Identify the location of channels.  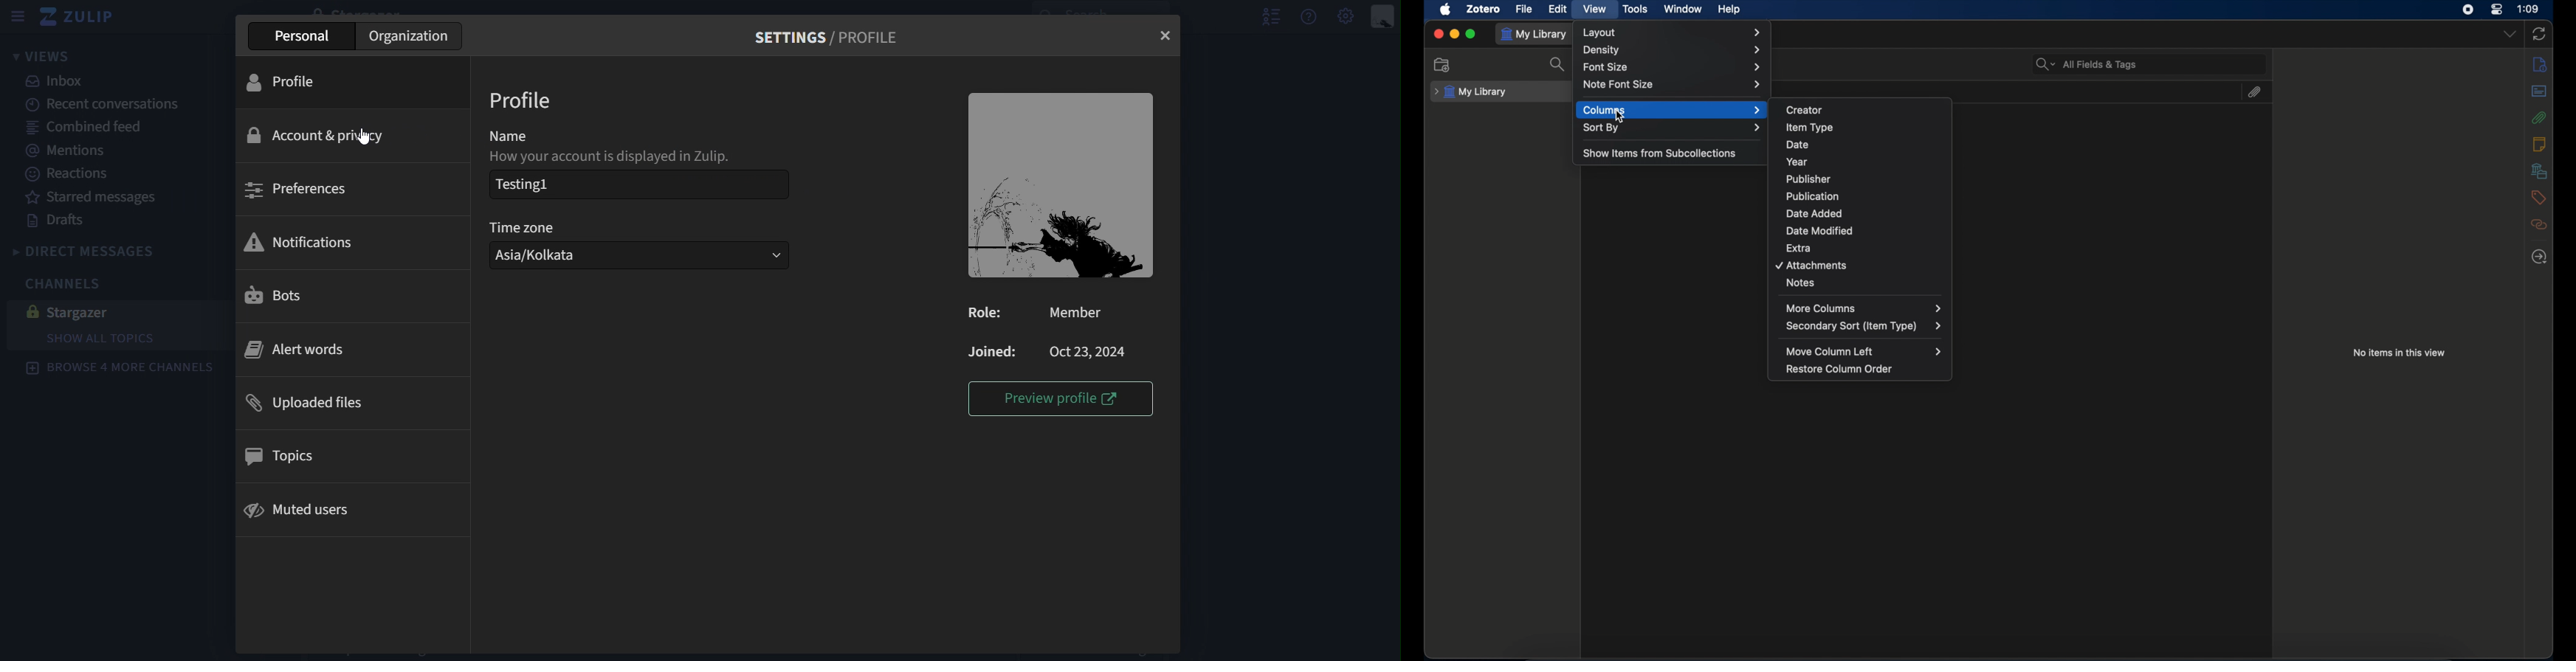
(59, 283).